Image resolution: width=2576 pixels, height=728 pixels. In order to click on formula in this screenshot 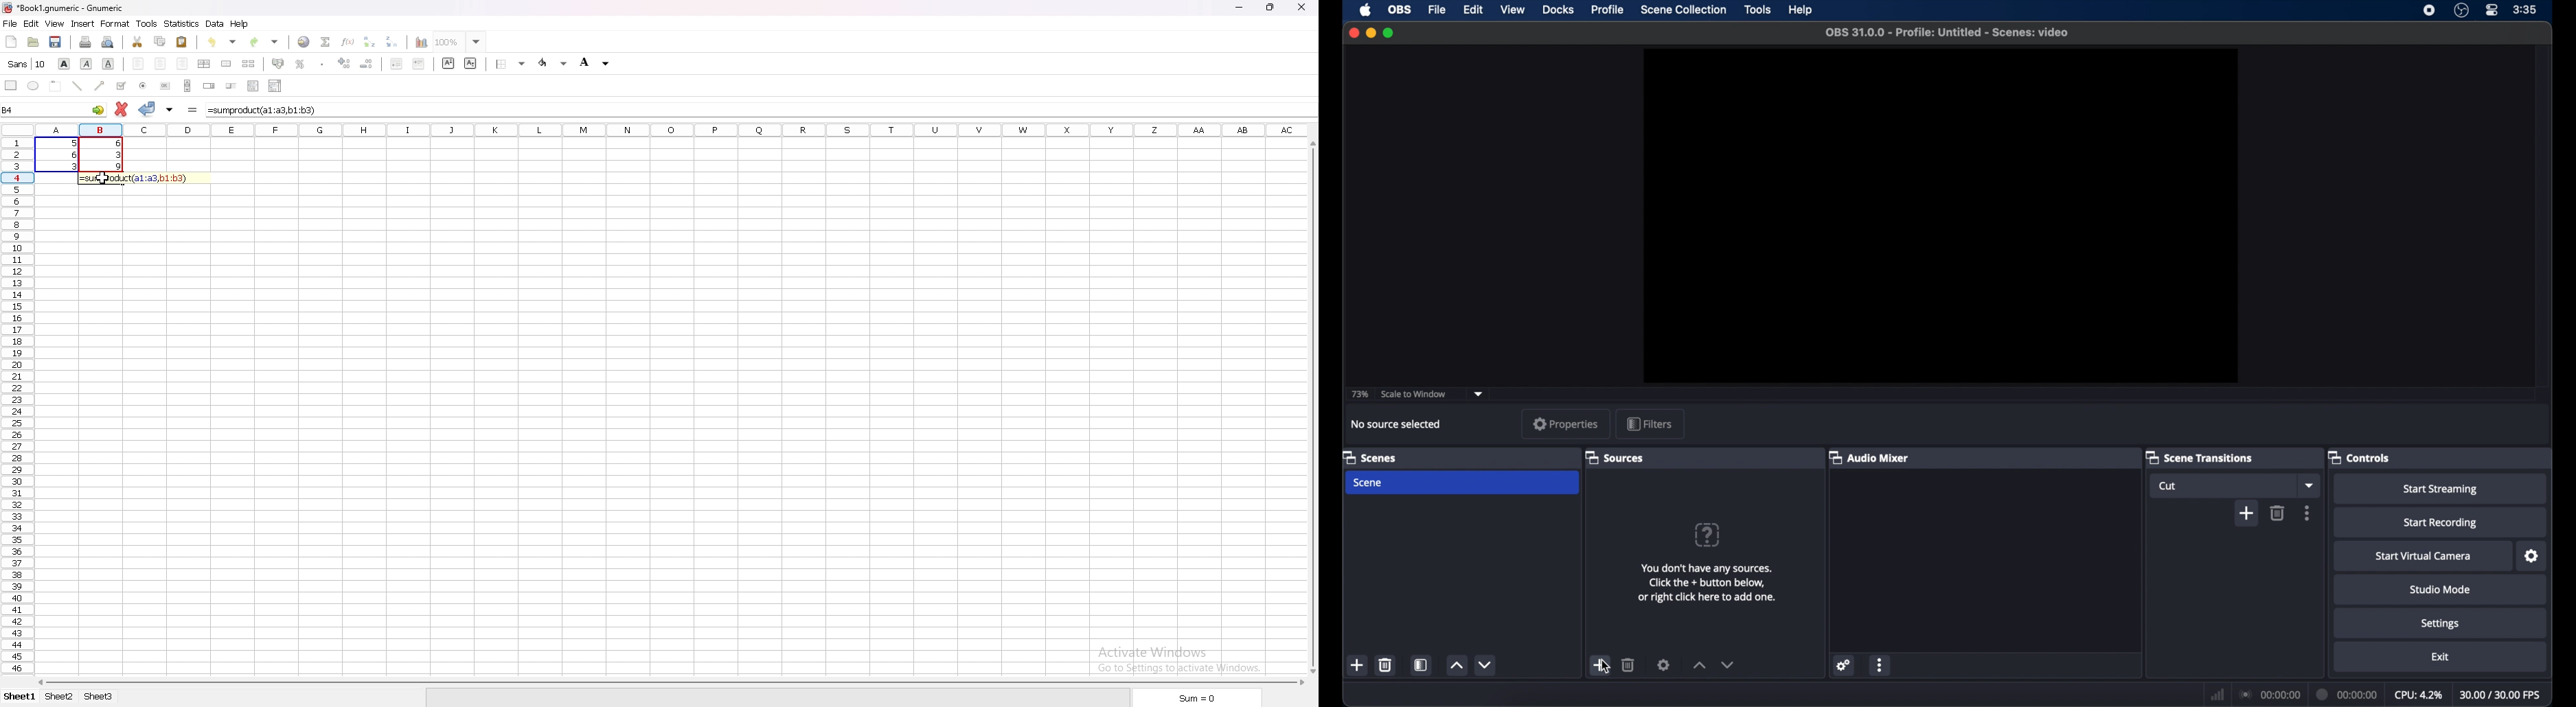, I will do `click(141, 178)`.